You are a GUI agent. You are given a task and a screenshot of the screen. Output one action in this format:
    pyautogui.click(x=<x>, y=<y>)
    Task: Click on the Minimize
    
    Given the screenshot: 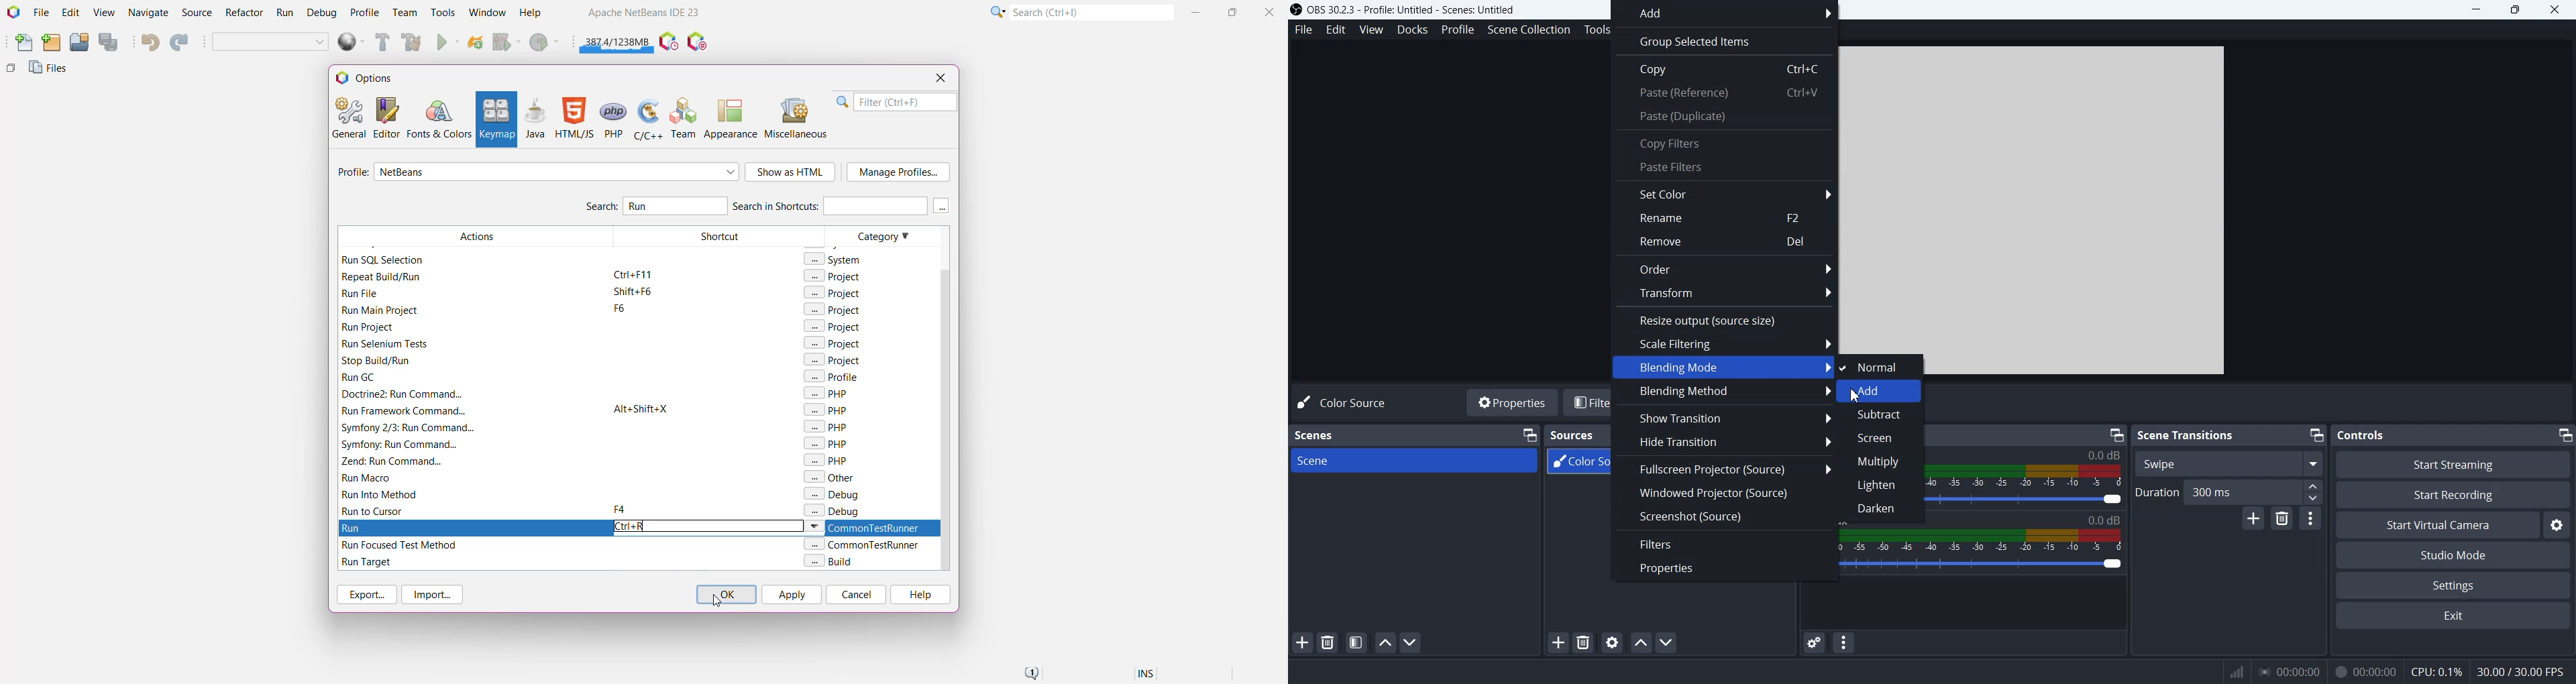 What is the action you would take?
    pyautogui.click(x=2116, y=433)
    